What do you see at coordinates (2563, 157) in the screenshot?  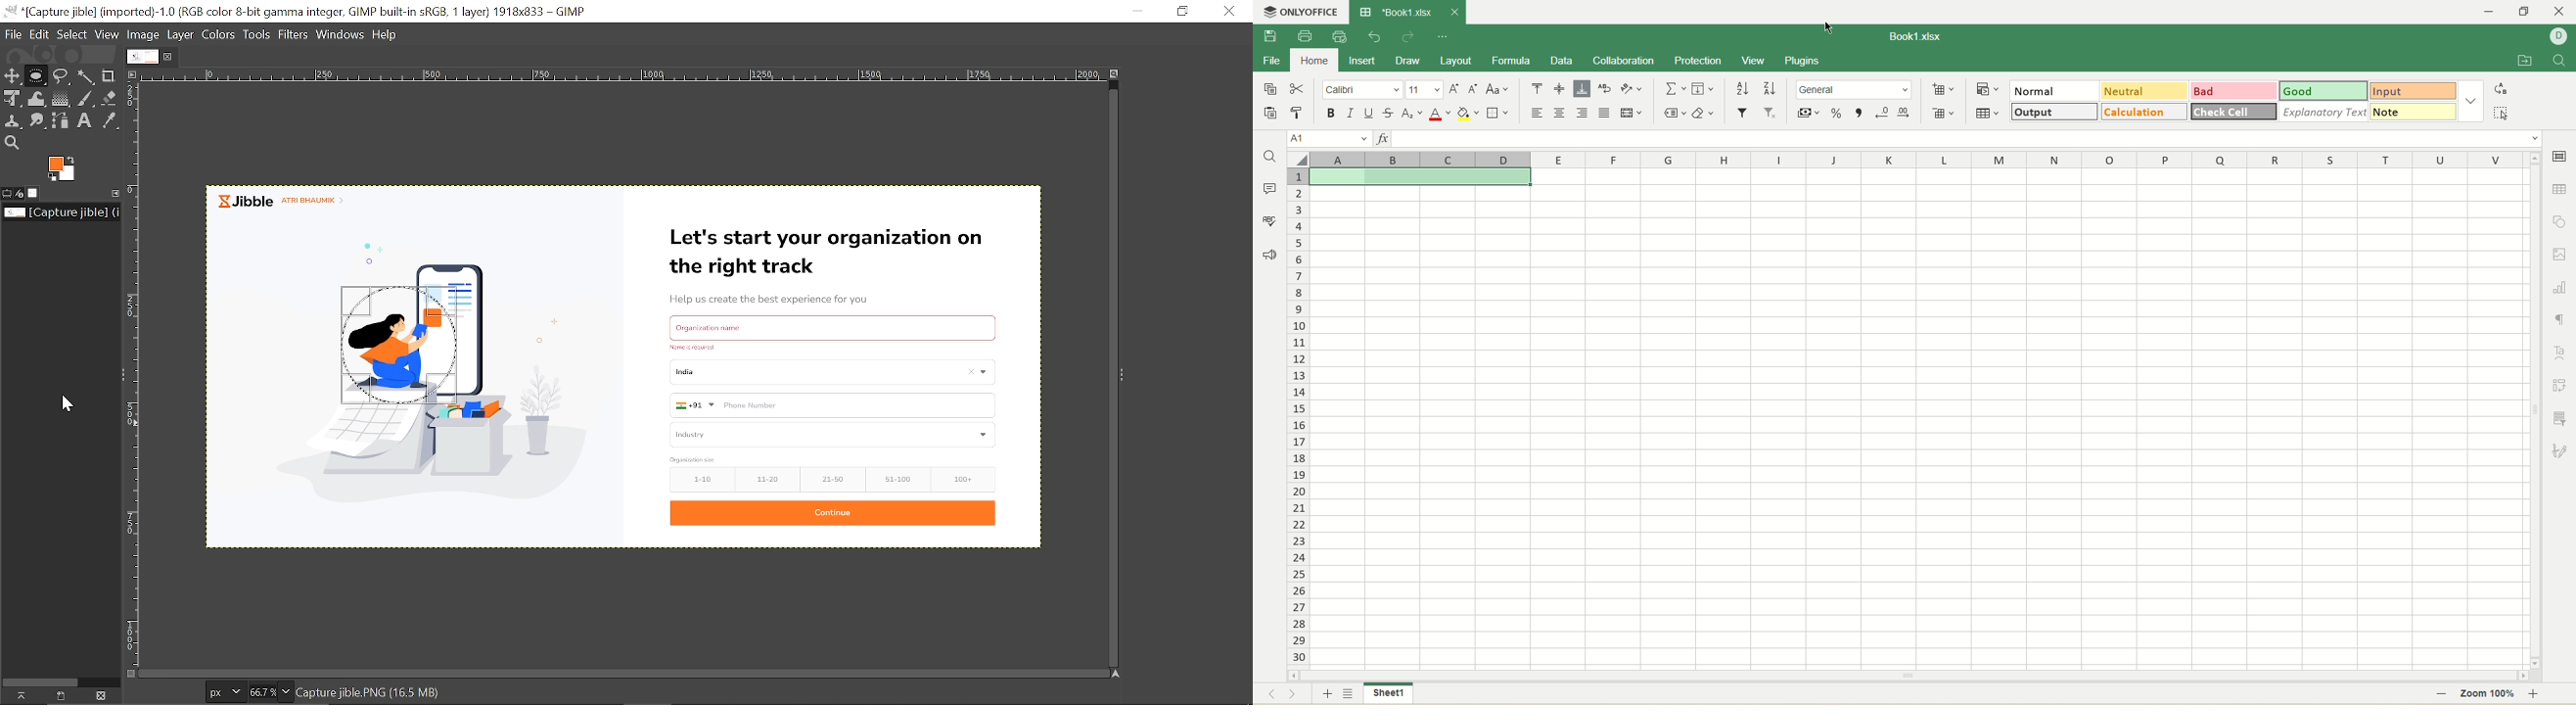 I see `cell settings` at bounding box center [2563, 157].